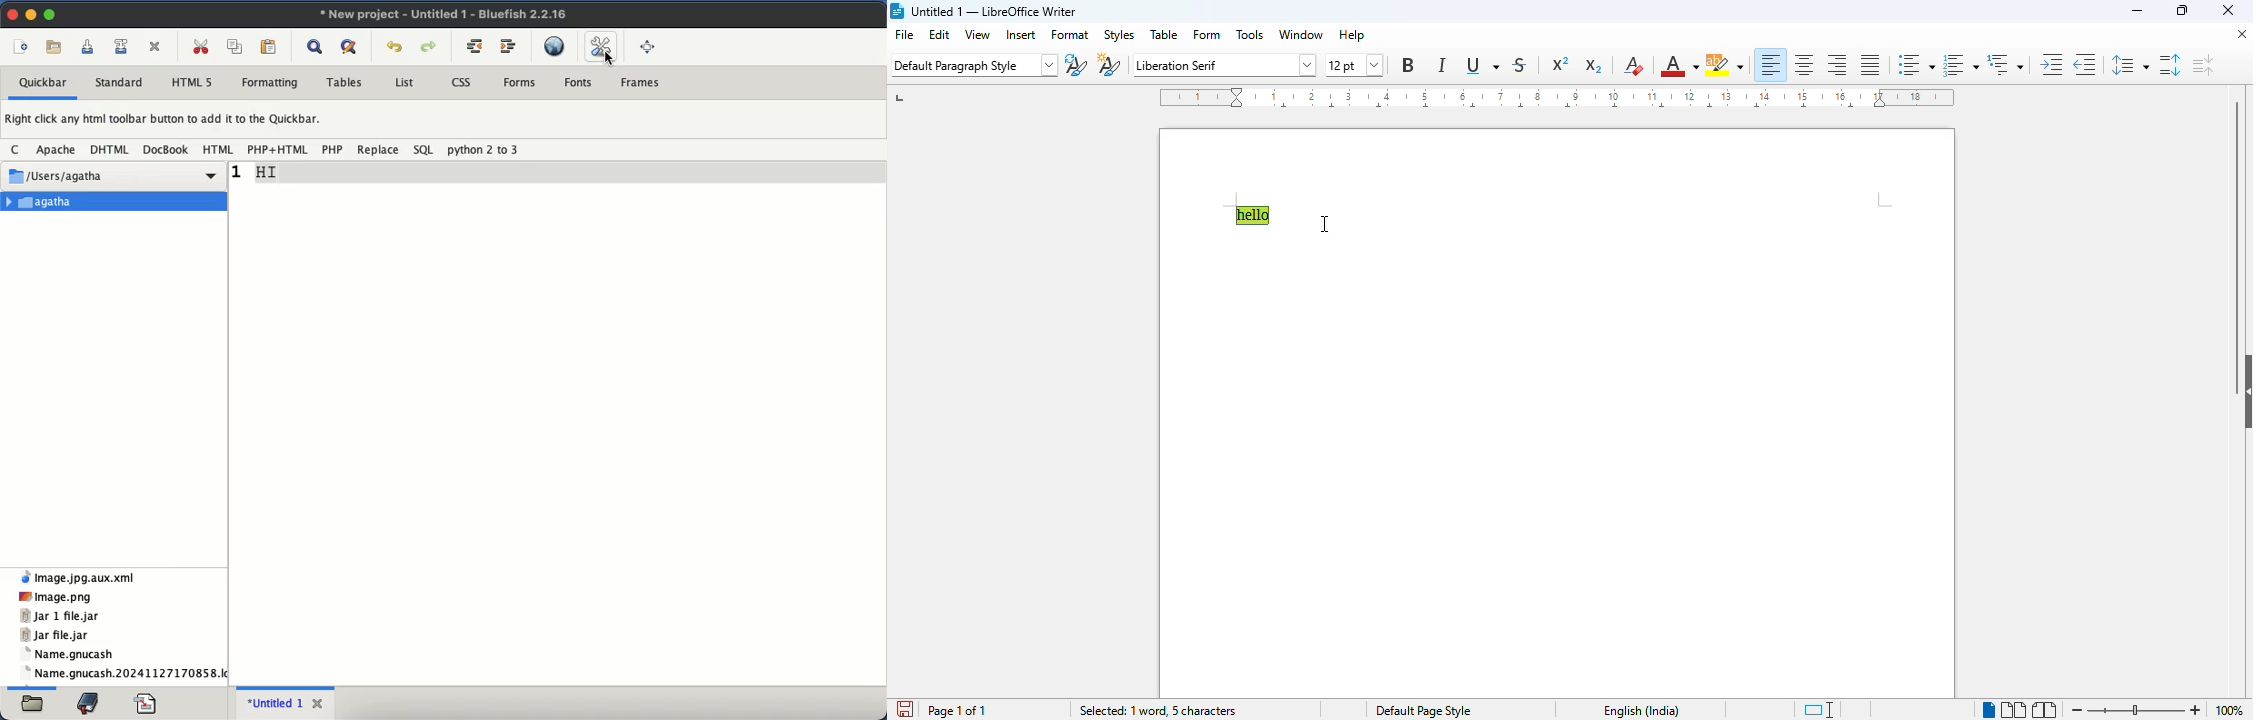 The width and height of the screenshot is (2268, 728). I want to click on multi-page view, so click(2012, 709).